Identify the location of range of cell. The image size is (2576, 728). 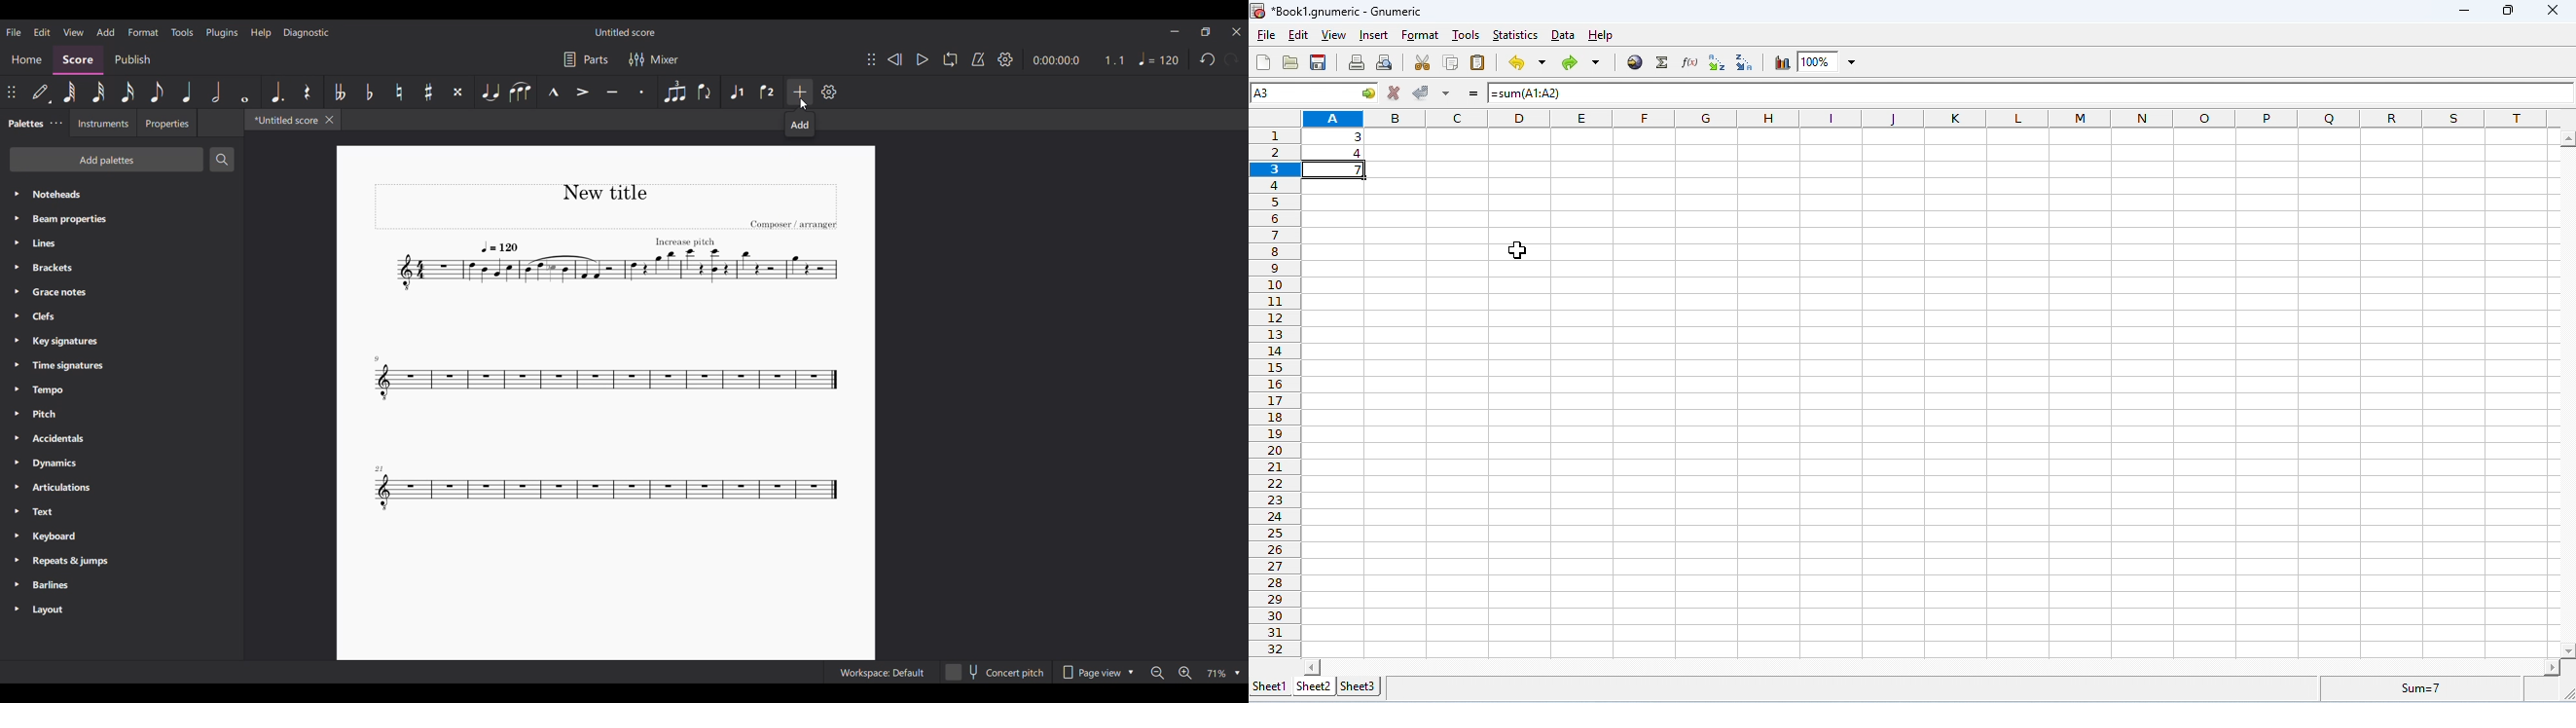
(1335, 143).